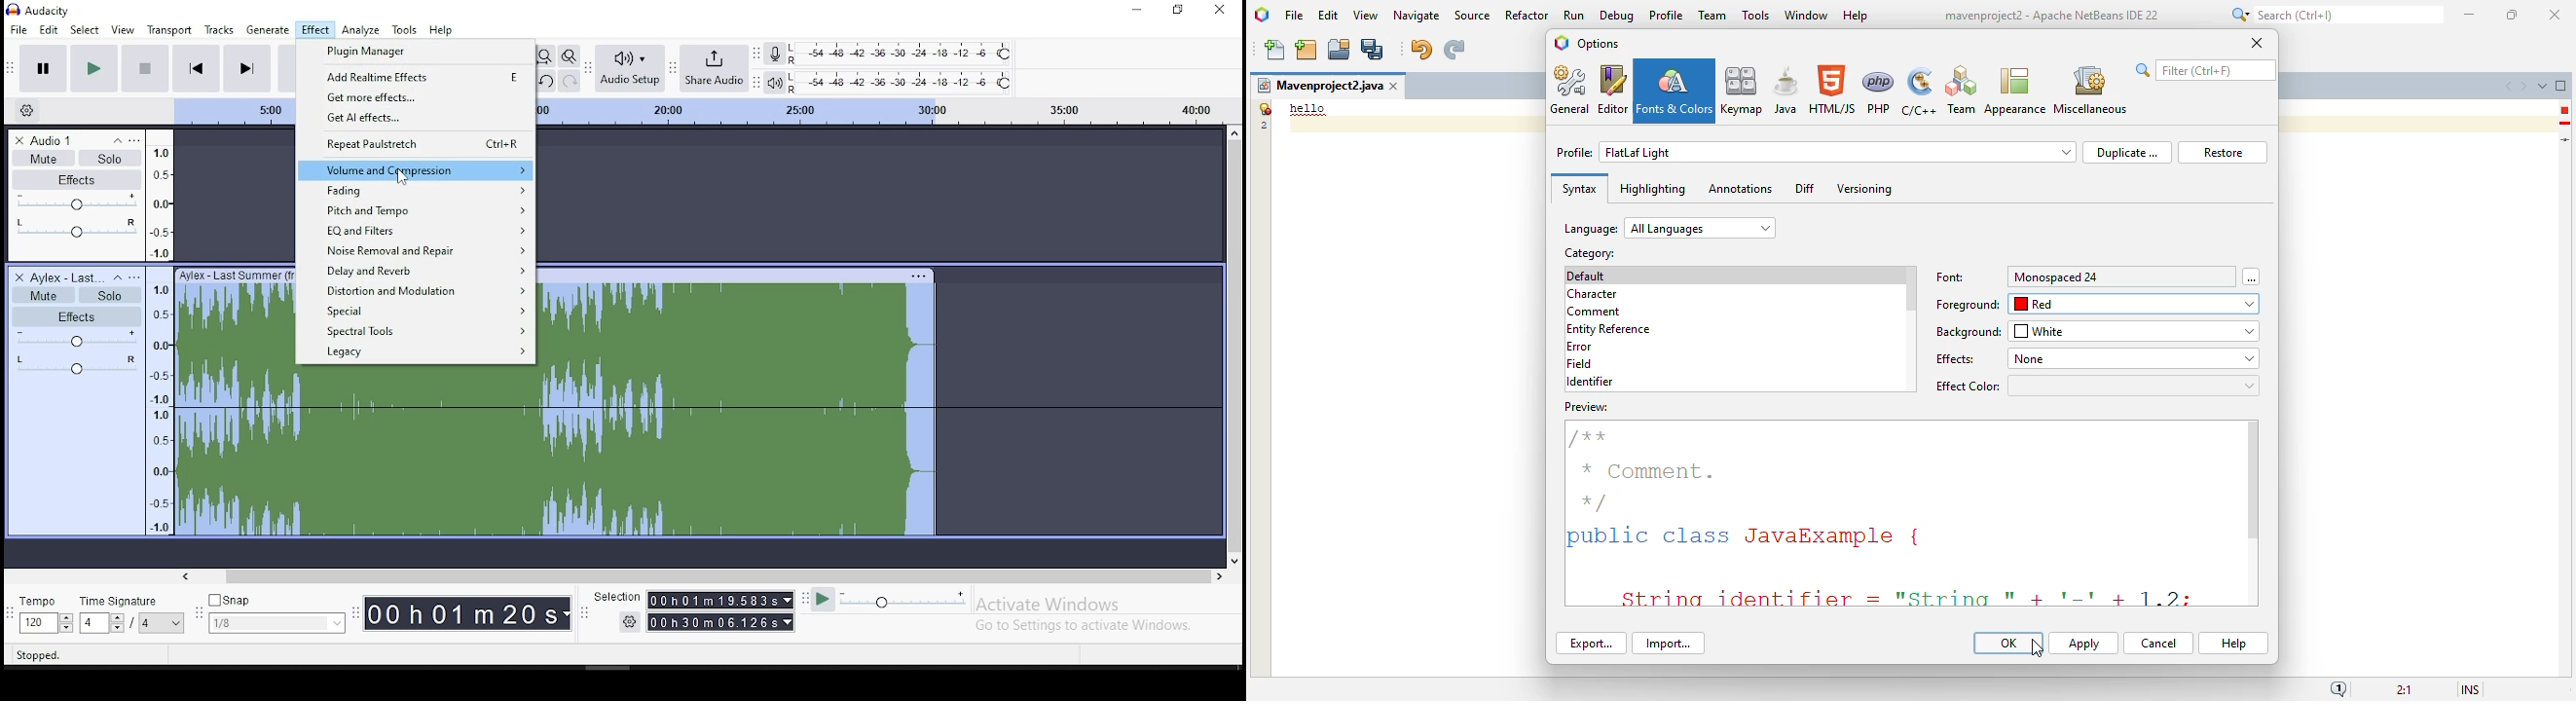 The height and width of the screenshot is (728, 2576). What do you see at coordinates (40, 69) in the screenshot?
I see `pause` at bounding box center [40, 69].